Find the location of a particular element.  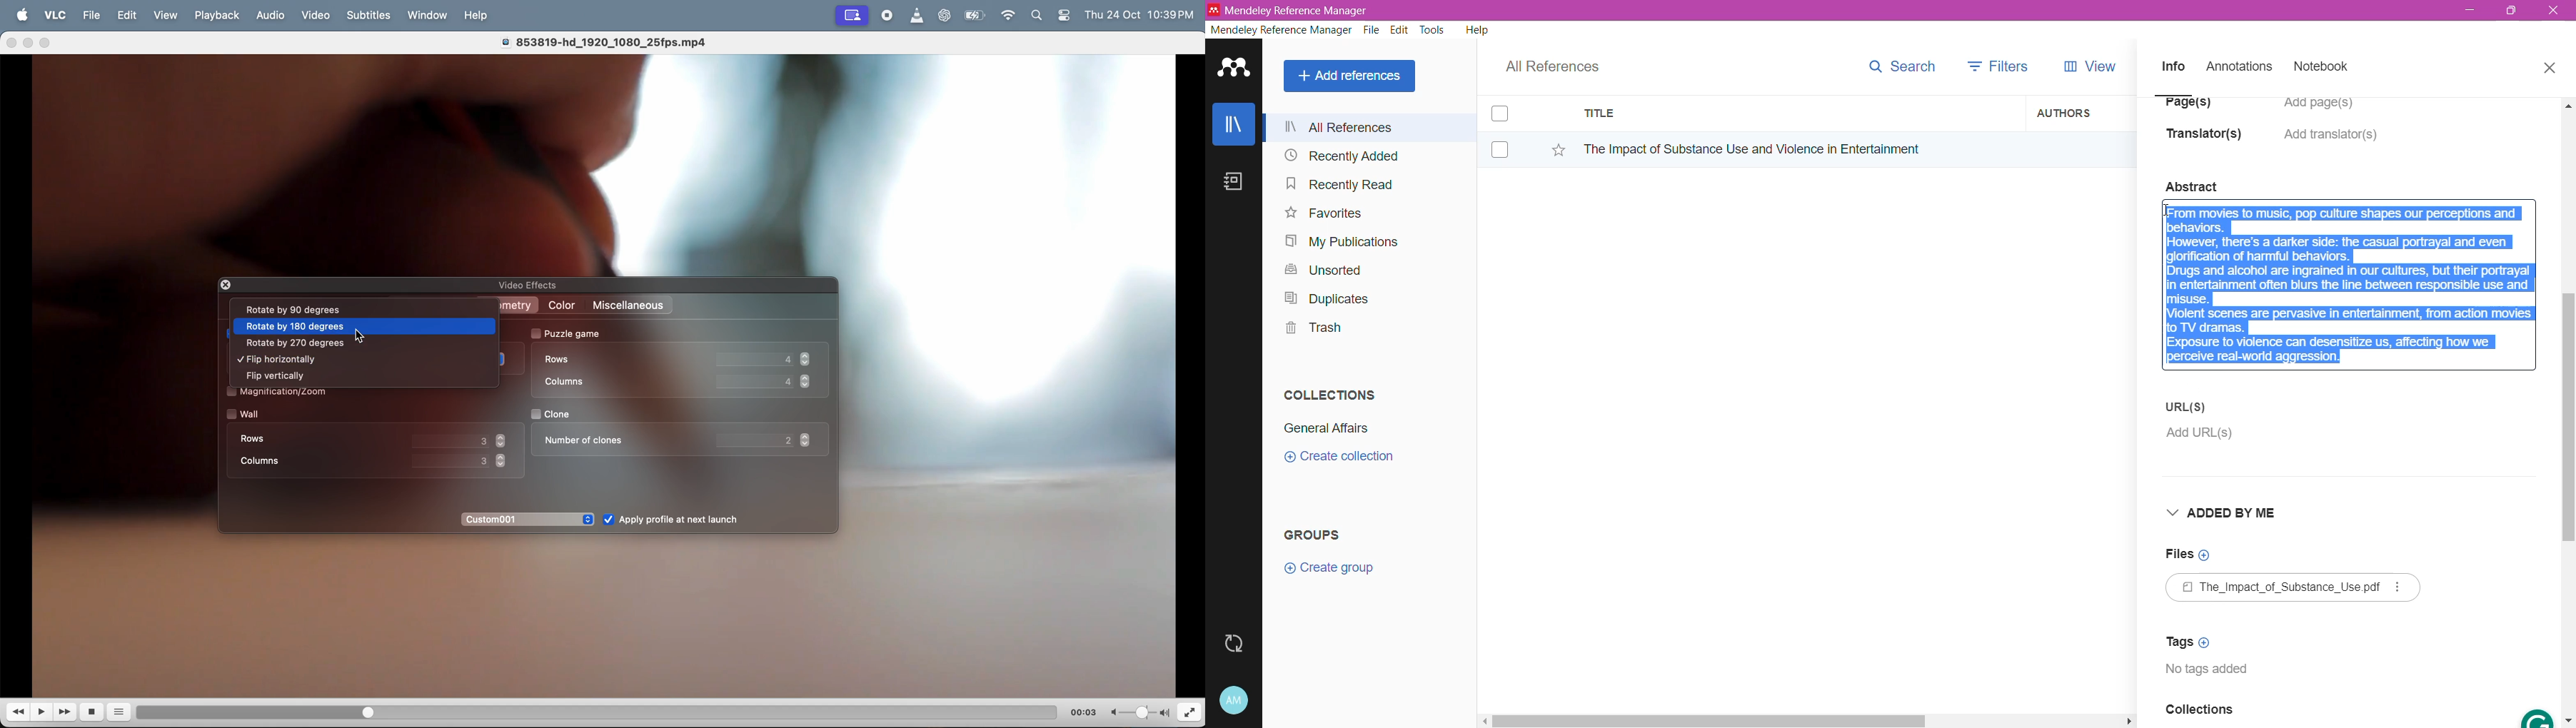

Minimize is located at coordinates (2470, 11).